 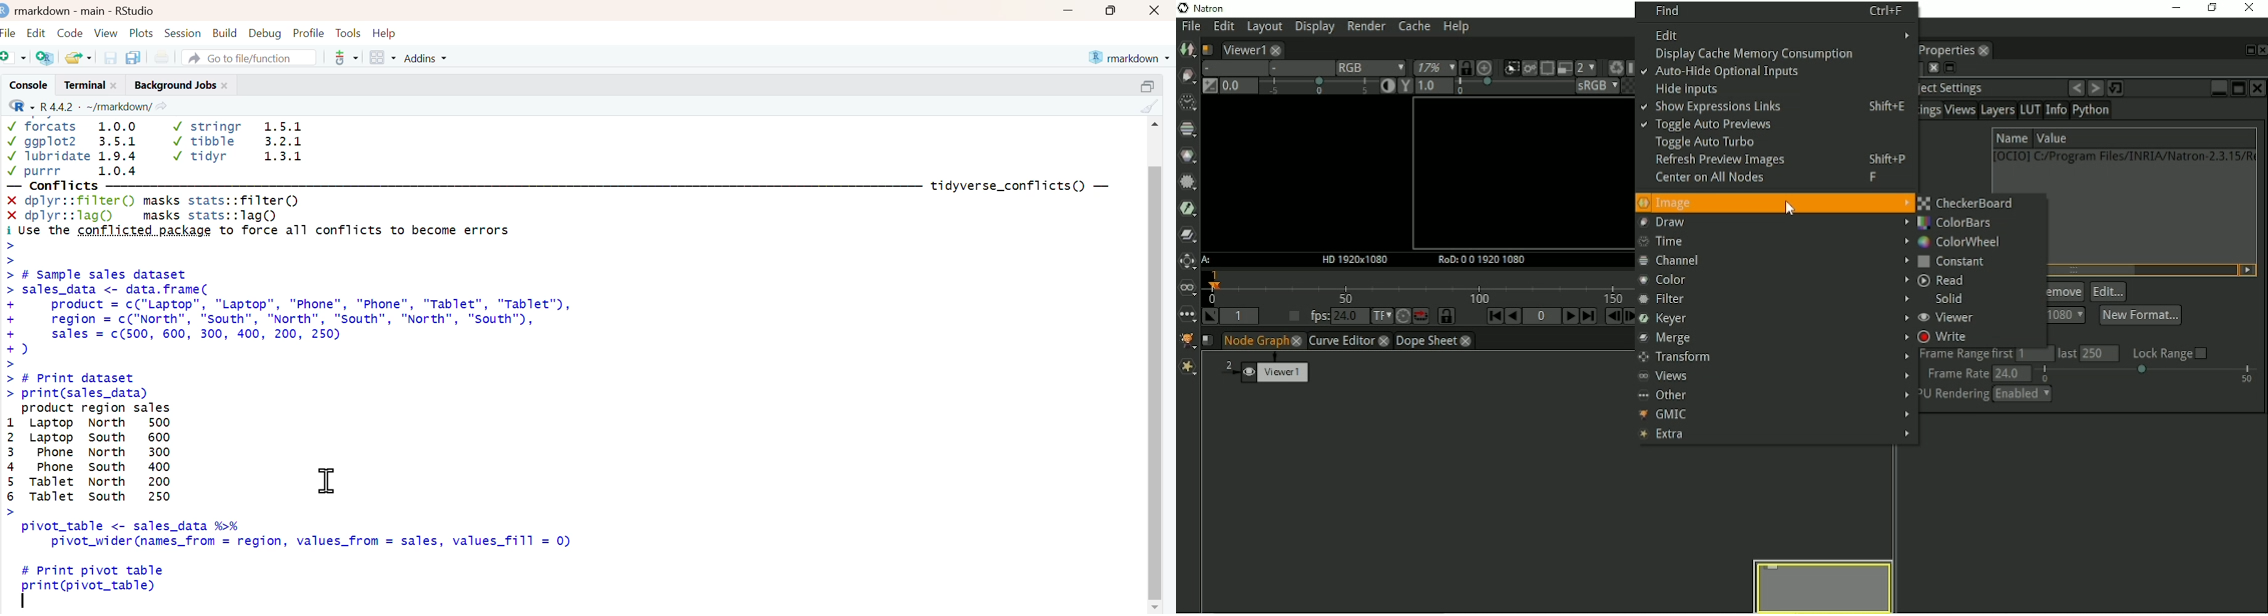 I want to click on clear console, so click(x=1151, y=105).